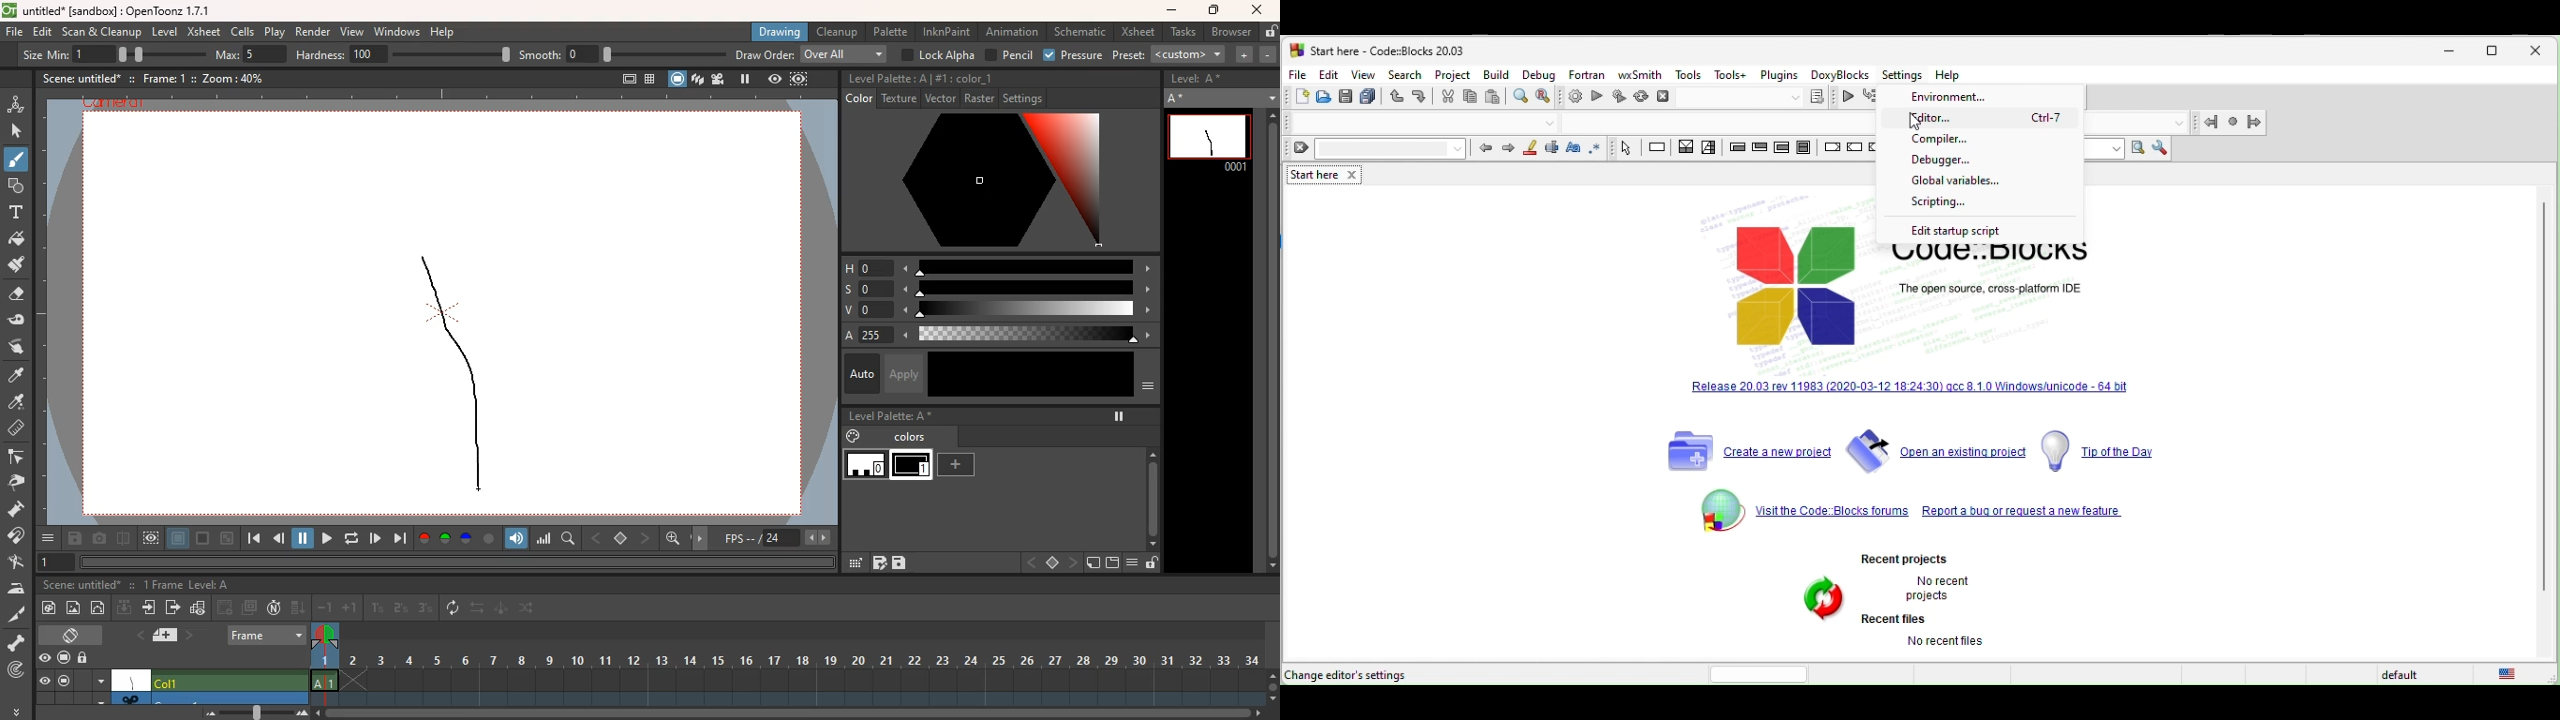 This screenshot has width=2576, height=728. Describe the element at coordinates (2540, 52) in the screenshot. I see `close` at that location.